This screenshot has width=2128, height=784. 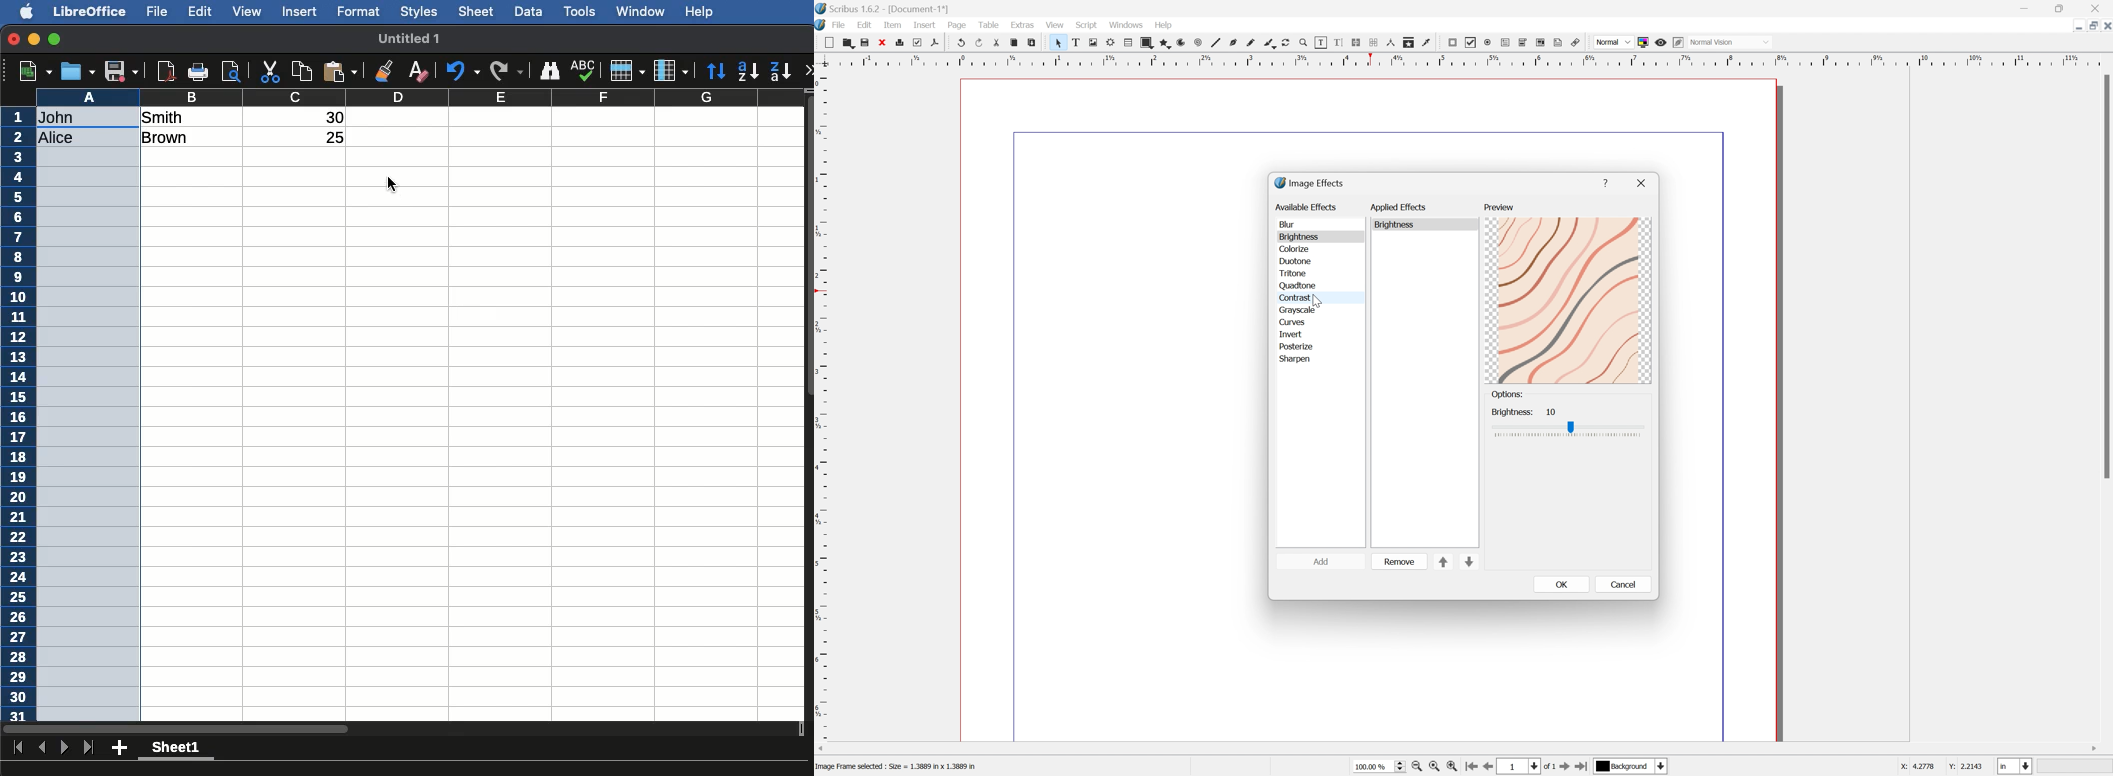 What do you see at coordinates (925, 25) in the screenshot?
I see `Insert` at bounding box center [925, 25].